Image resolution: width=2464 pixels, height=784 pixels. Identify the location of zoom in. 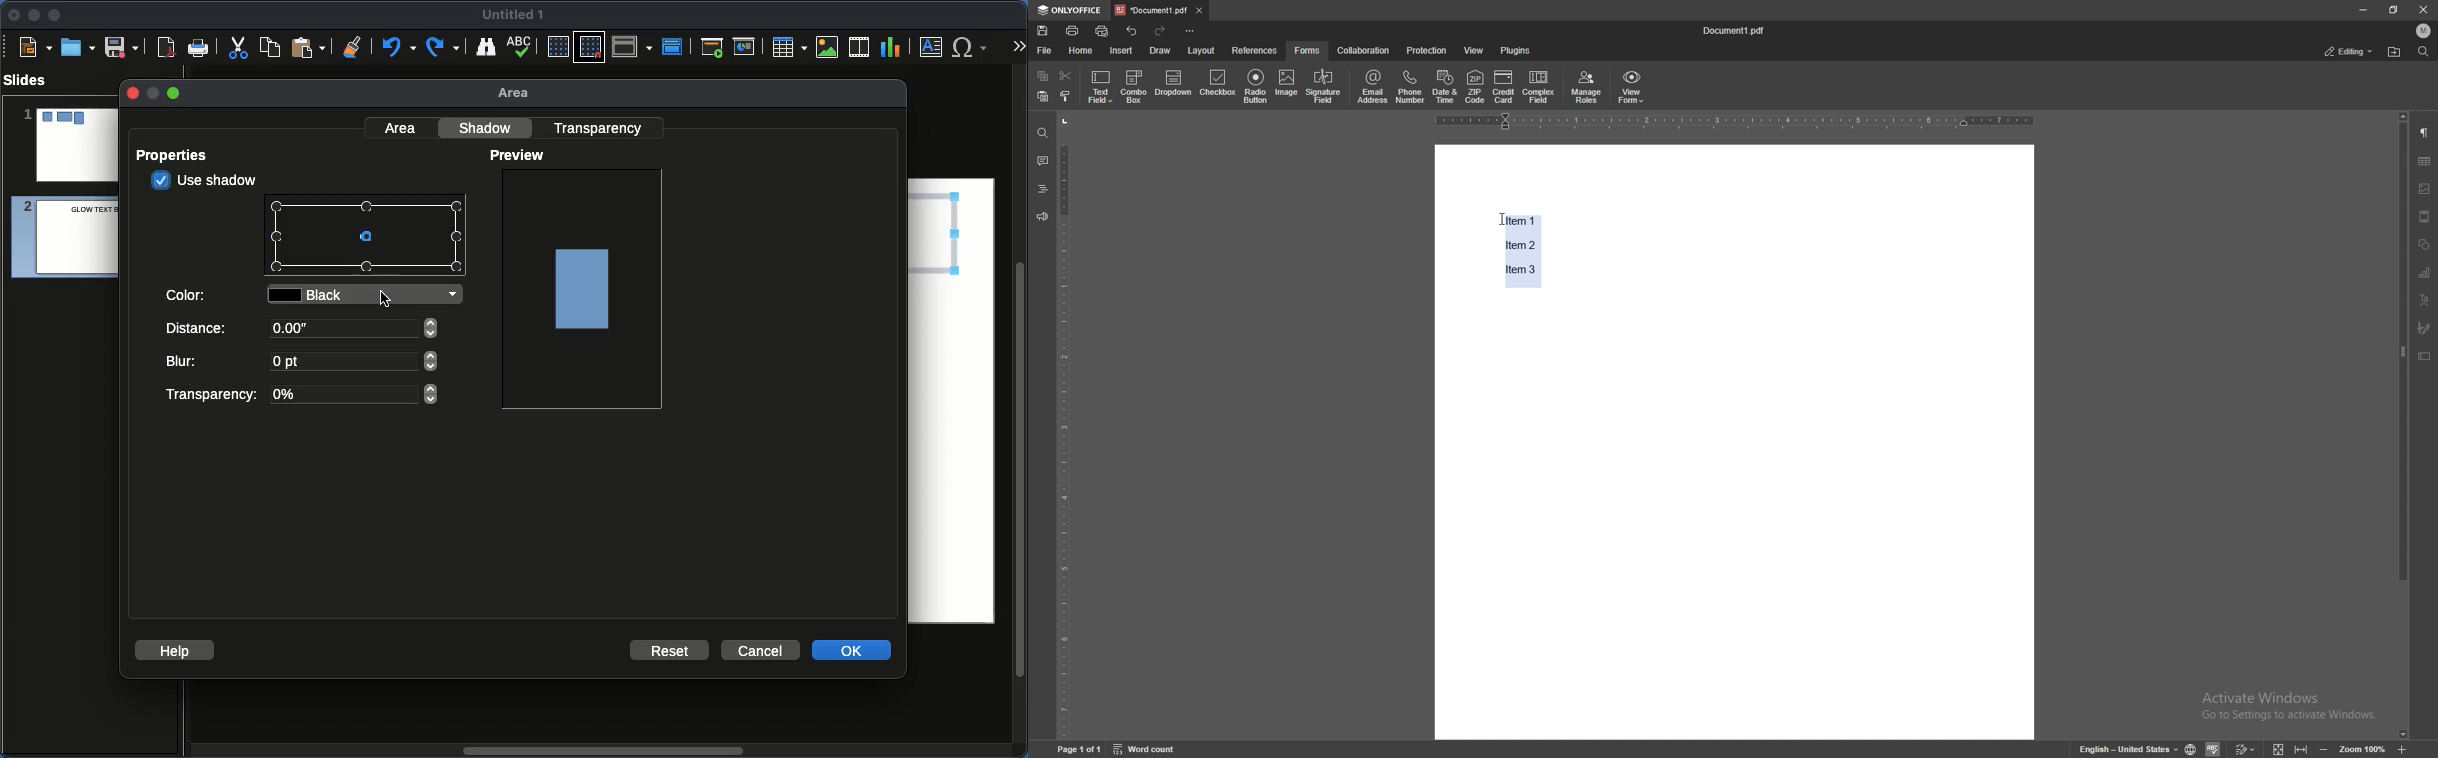
(2402, 748).